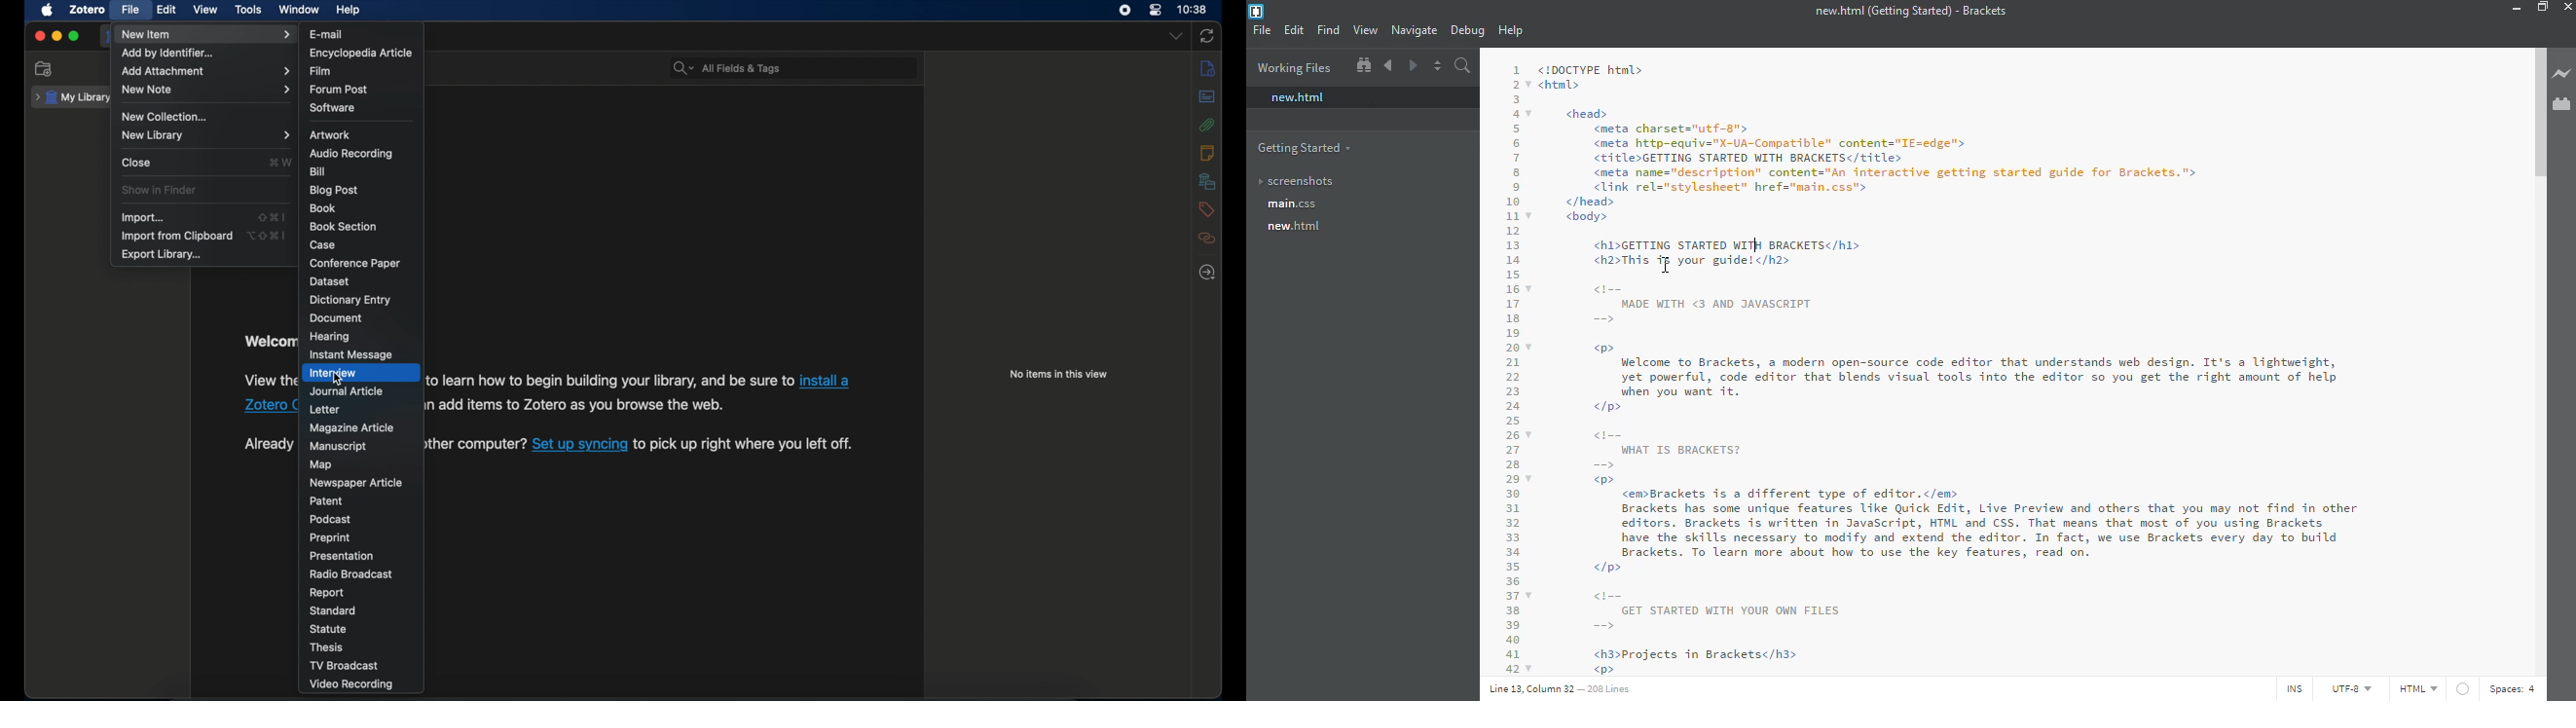 Image resolution: width=2576 pixels, height=728 pixels. What do you see at coordinates (206, 10) in the screenshot?
I see `view` at bounding box center [206, 10].